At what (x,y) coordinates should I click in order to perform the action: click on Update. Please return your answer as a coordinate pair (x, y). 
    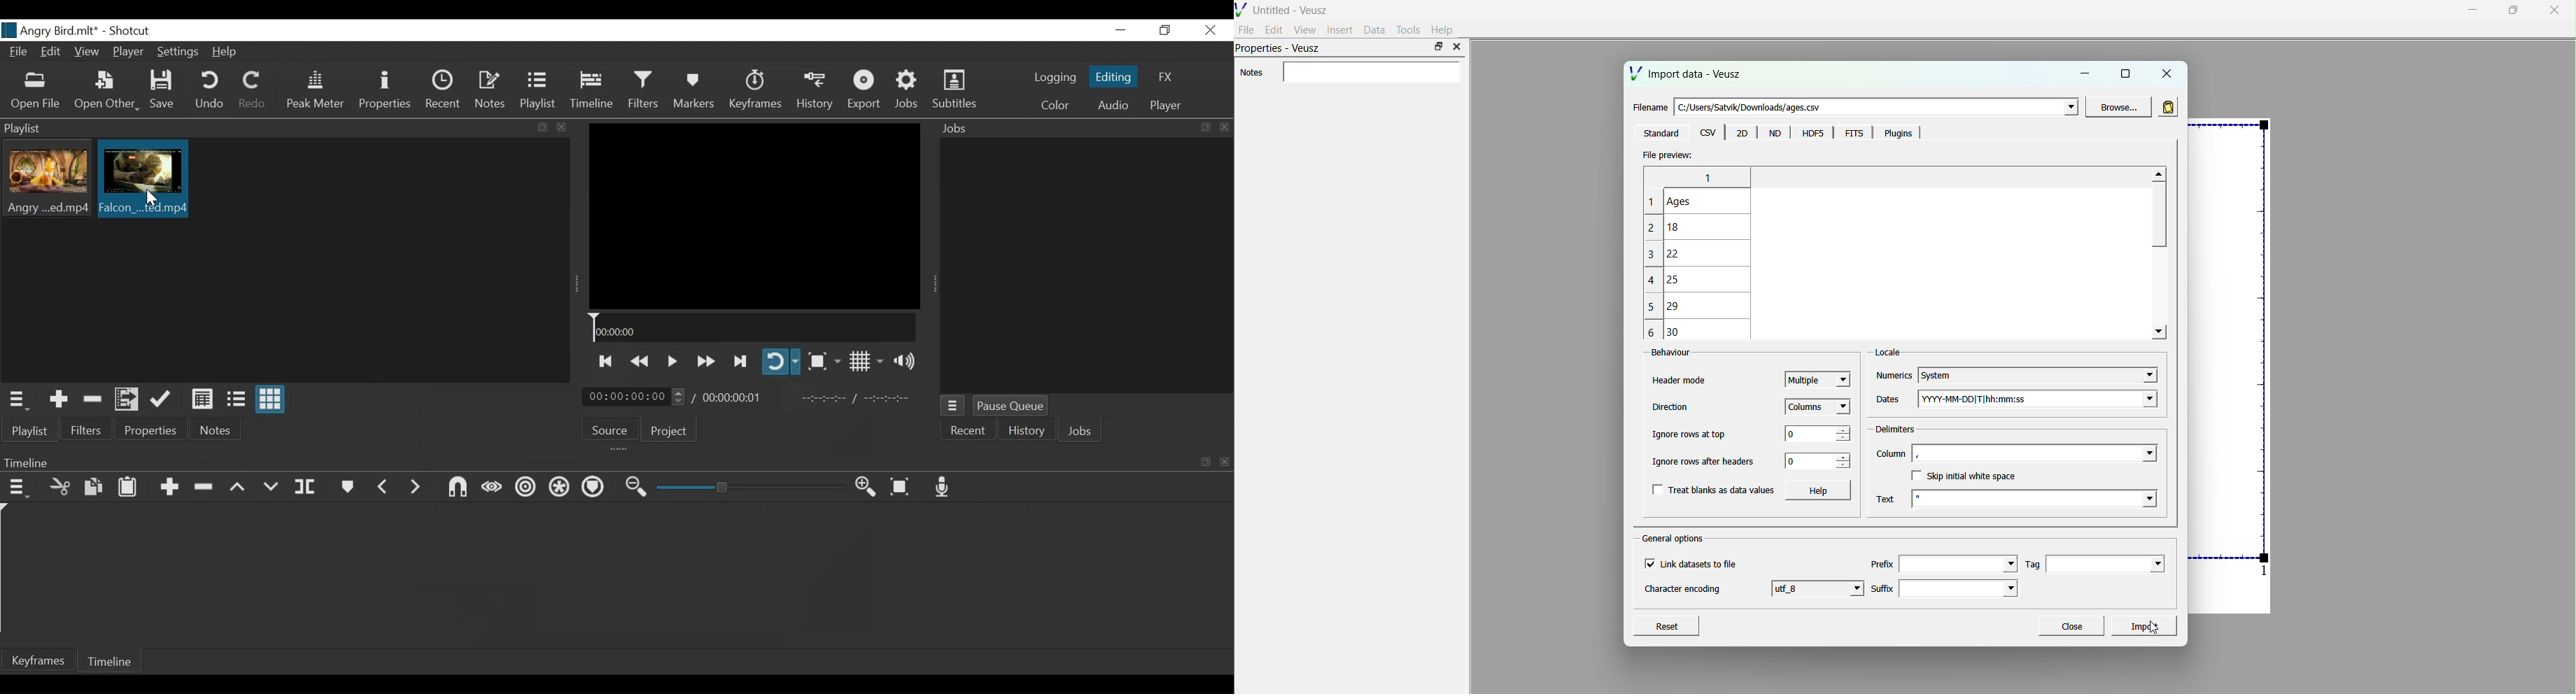
    Looking at the image, I should click on (163, 400).